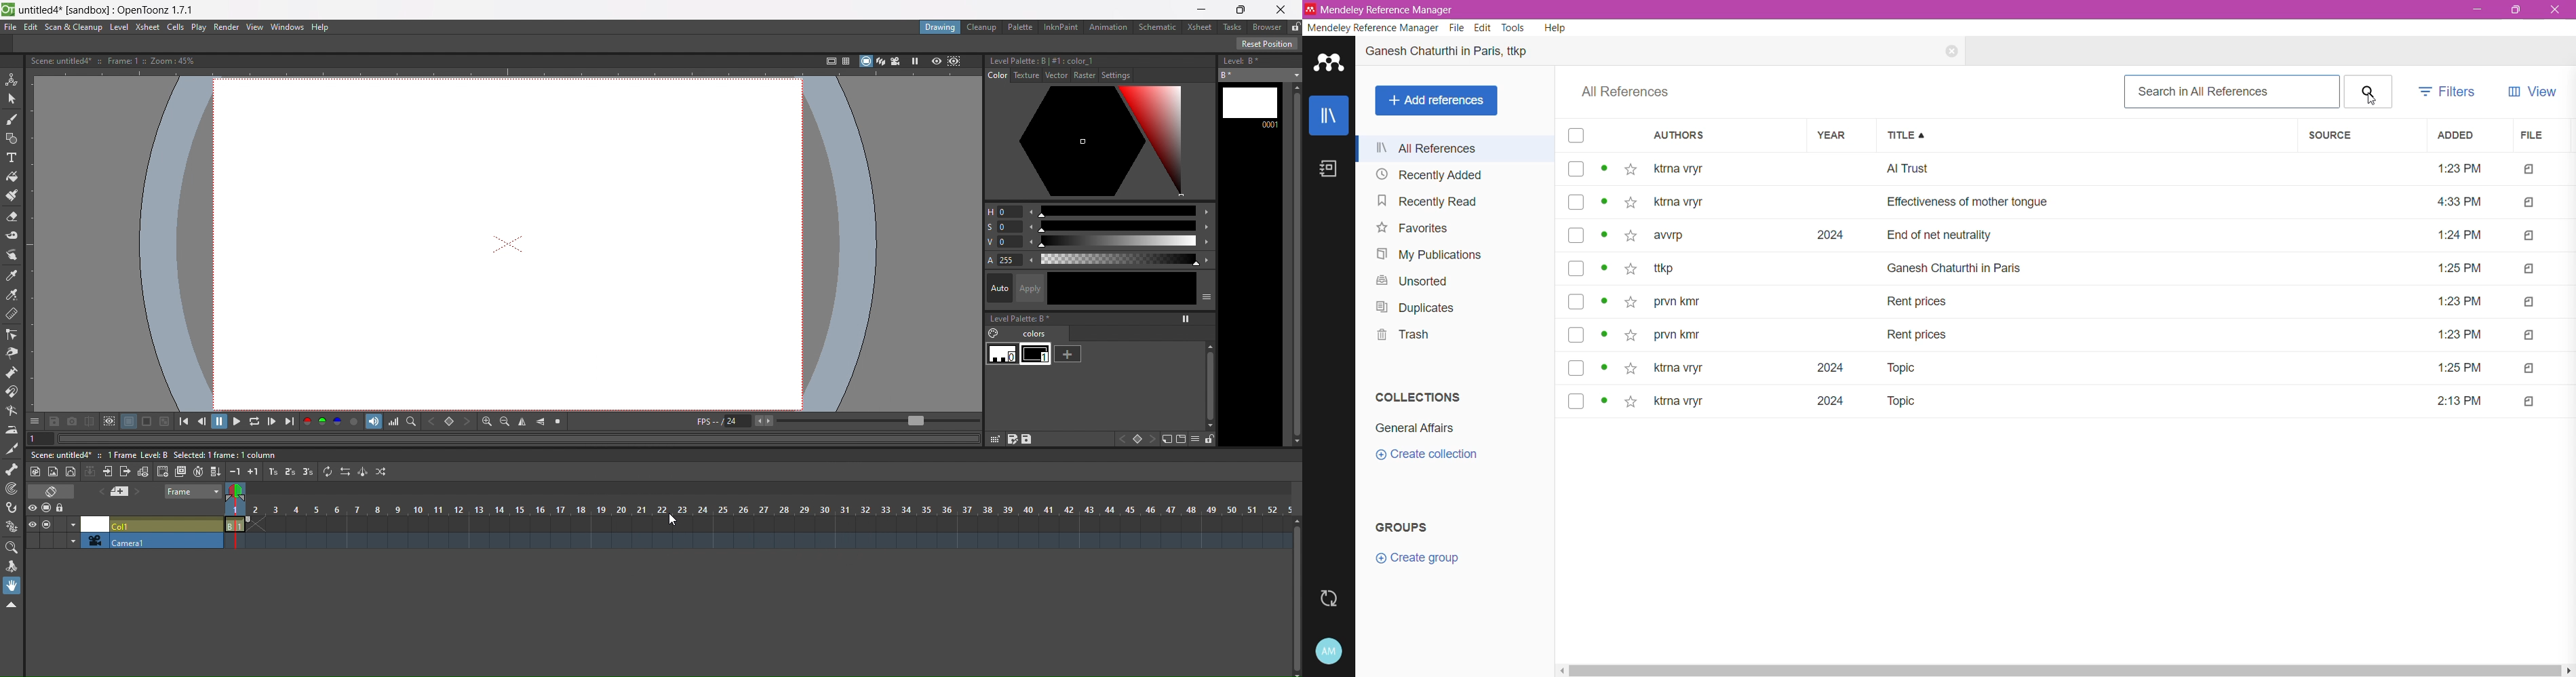 This screenshot has width=2576, height=700. Describe the element at coordinates (989, 260) in the screenshot. I see `A` at that location.